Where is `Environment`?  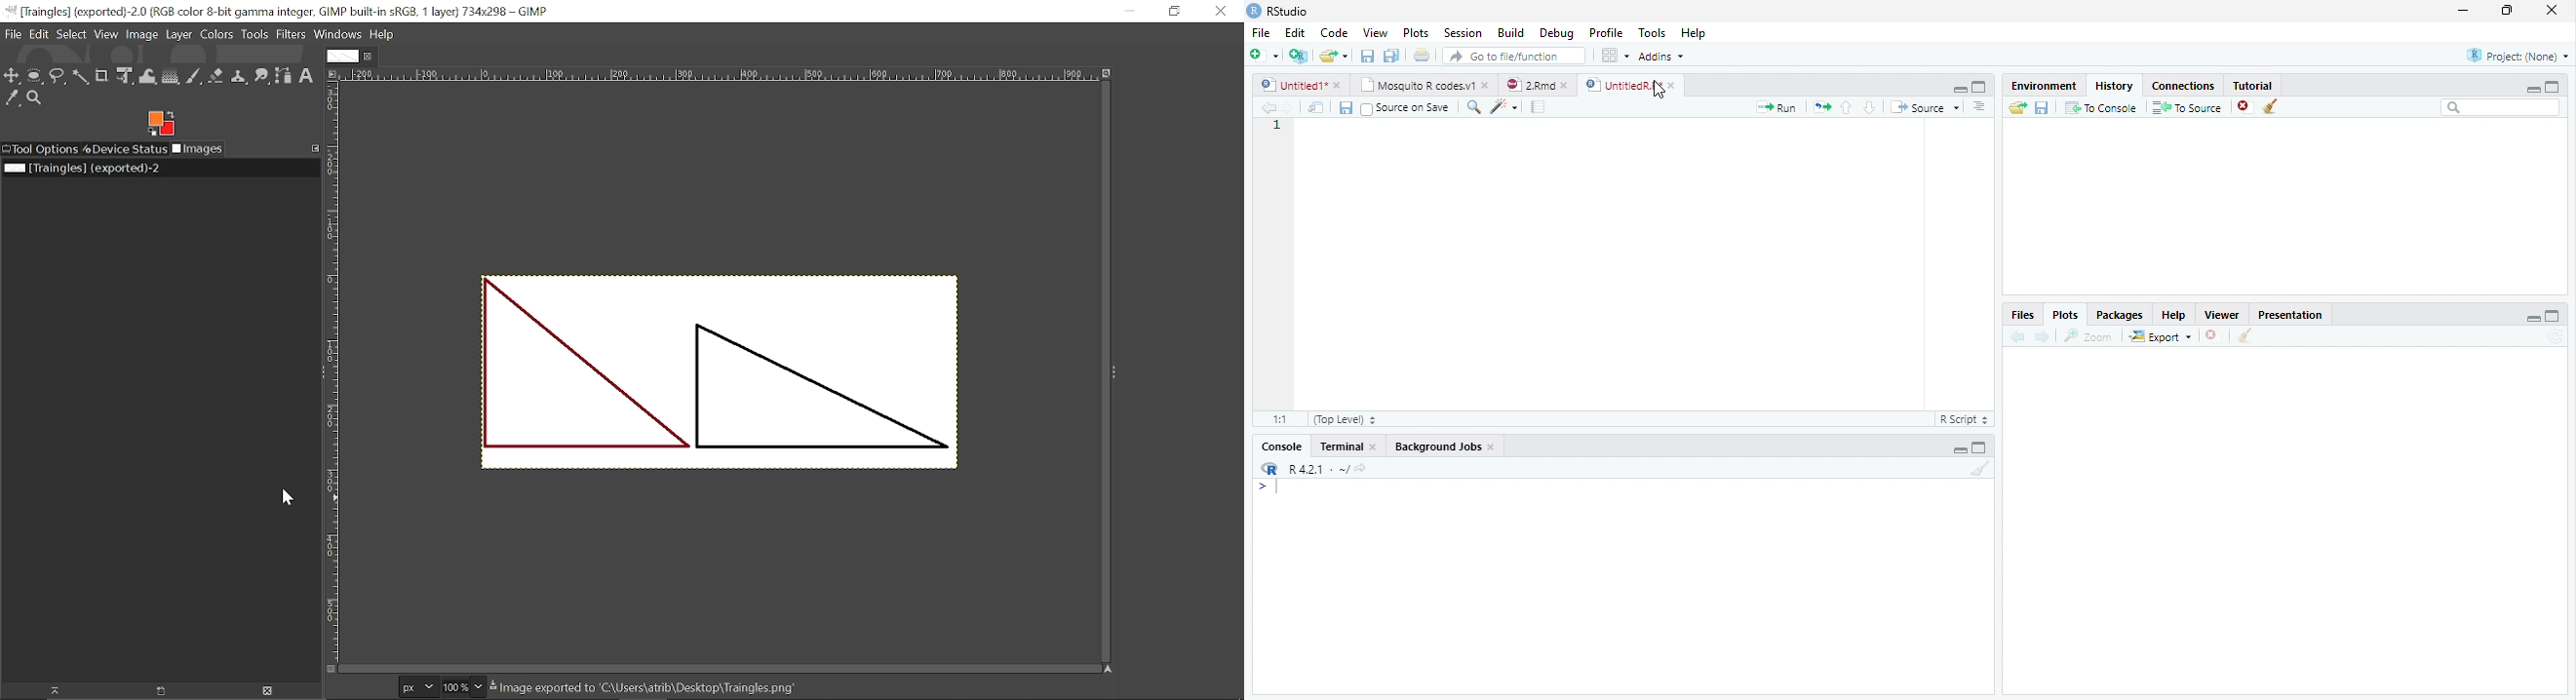 Environment is located at coordinates (2044, 86).